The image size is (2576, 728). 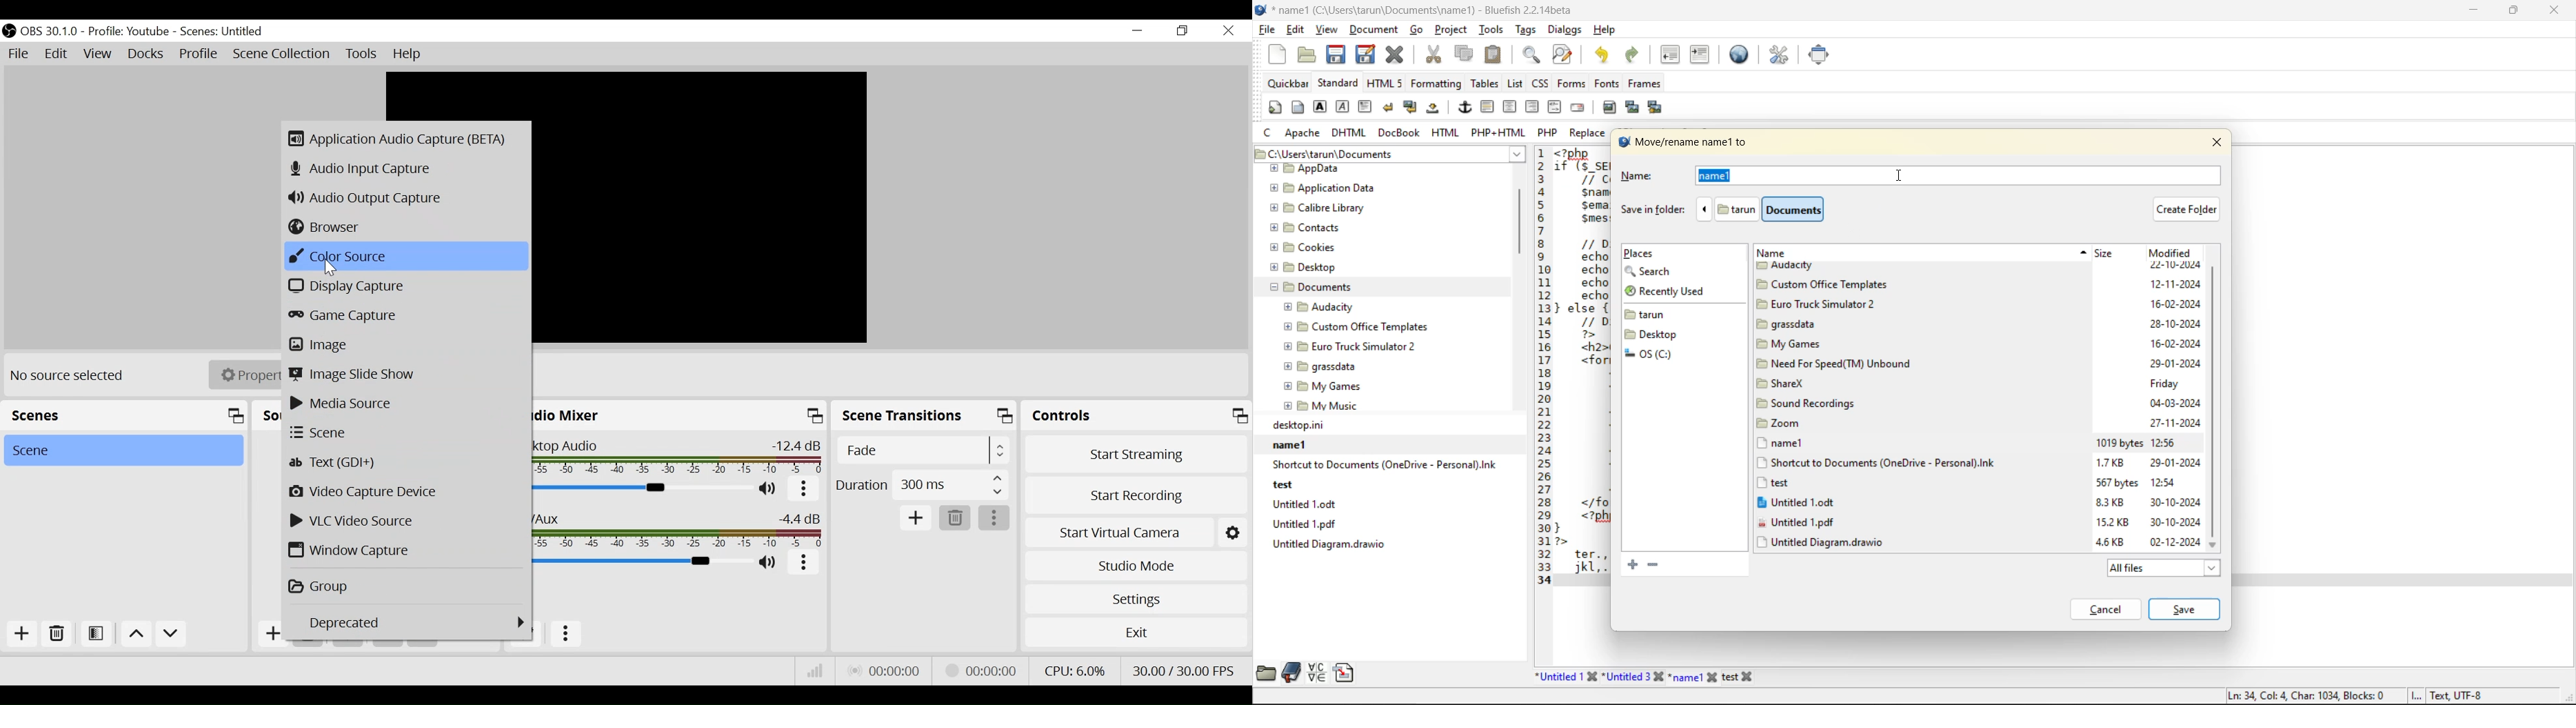 I want to click on full screen, so click(x=1822, y=56).